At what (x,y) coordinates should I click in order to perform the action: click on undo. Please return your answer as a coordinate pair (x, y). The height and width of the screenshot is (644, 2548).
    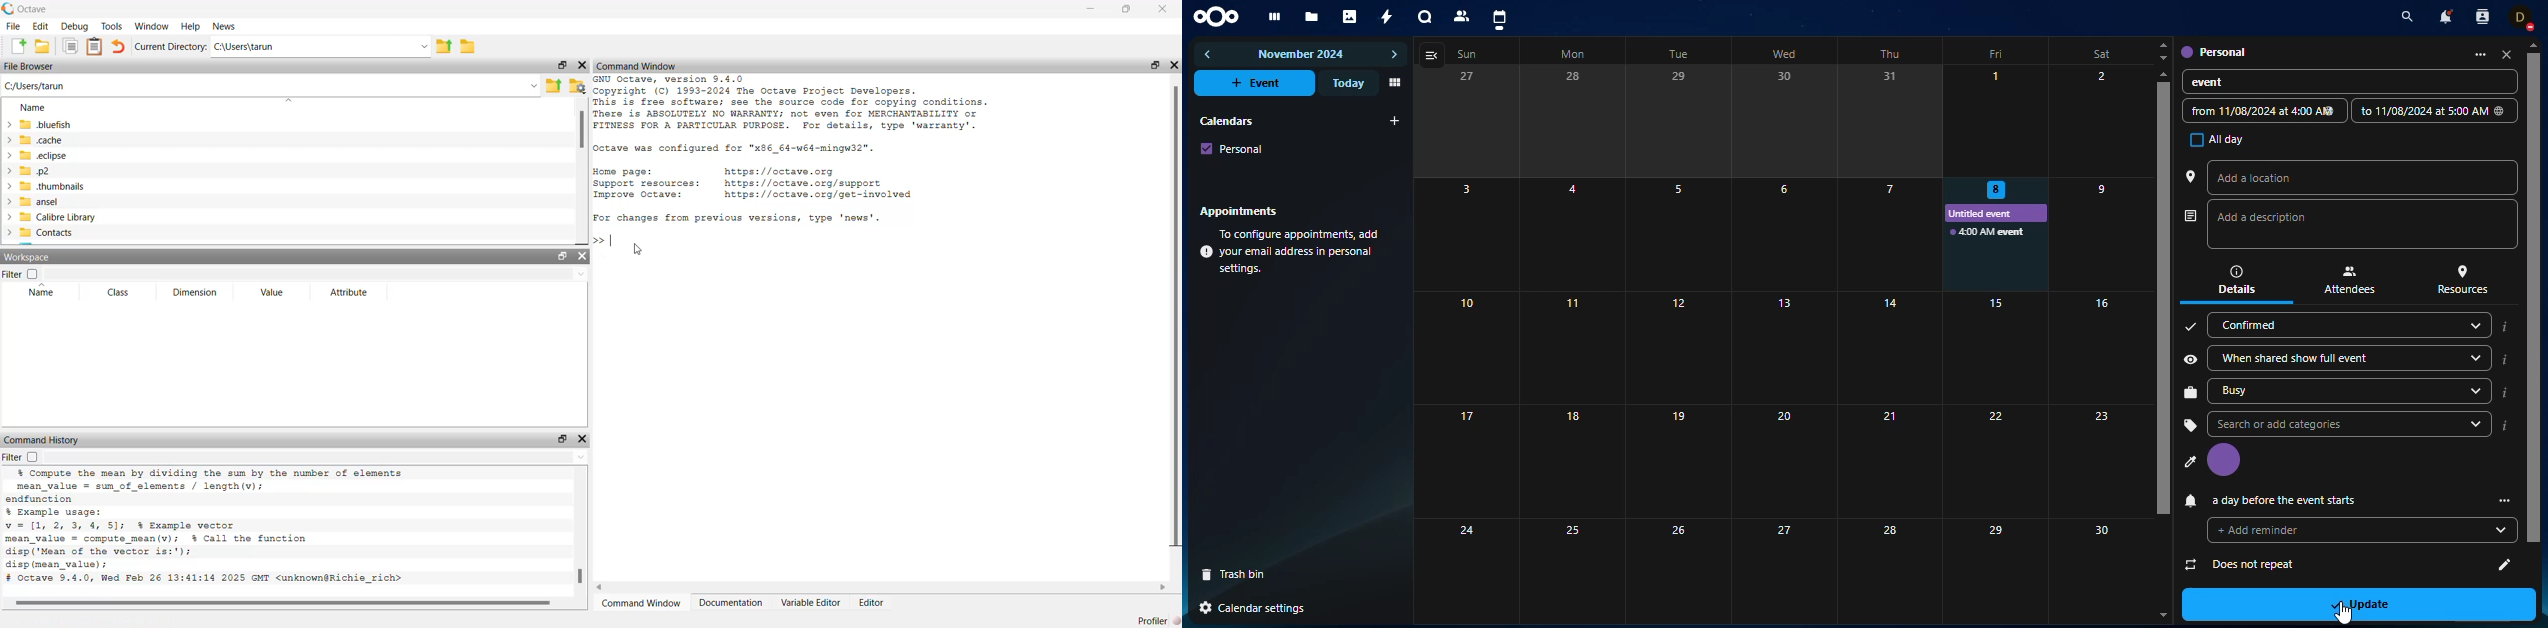
    Looking at the image, I should click on (118, 47).